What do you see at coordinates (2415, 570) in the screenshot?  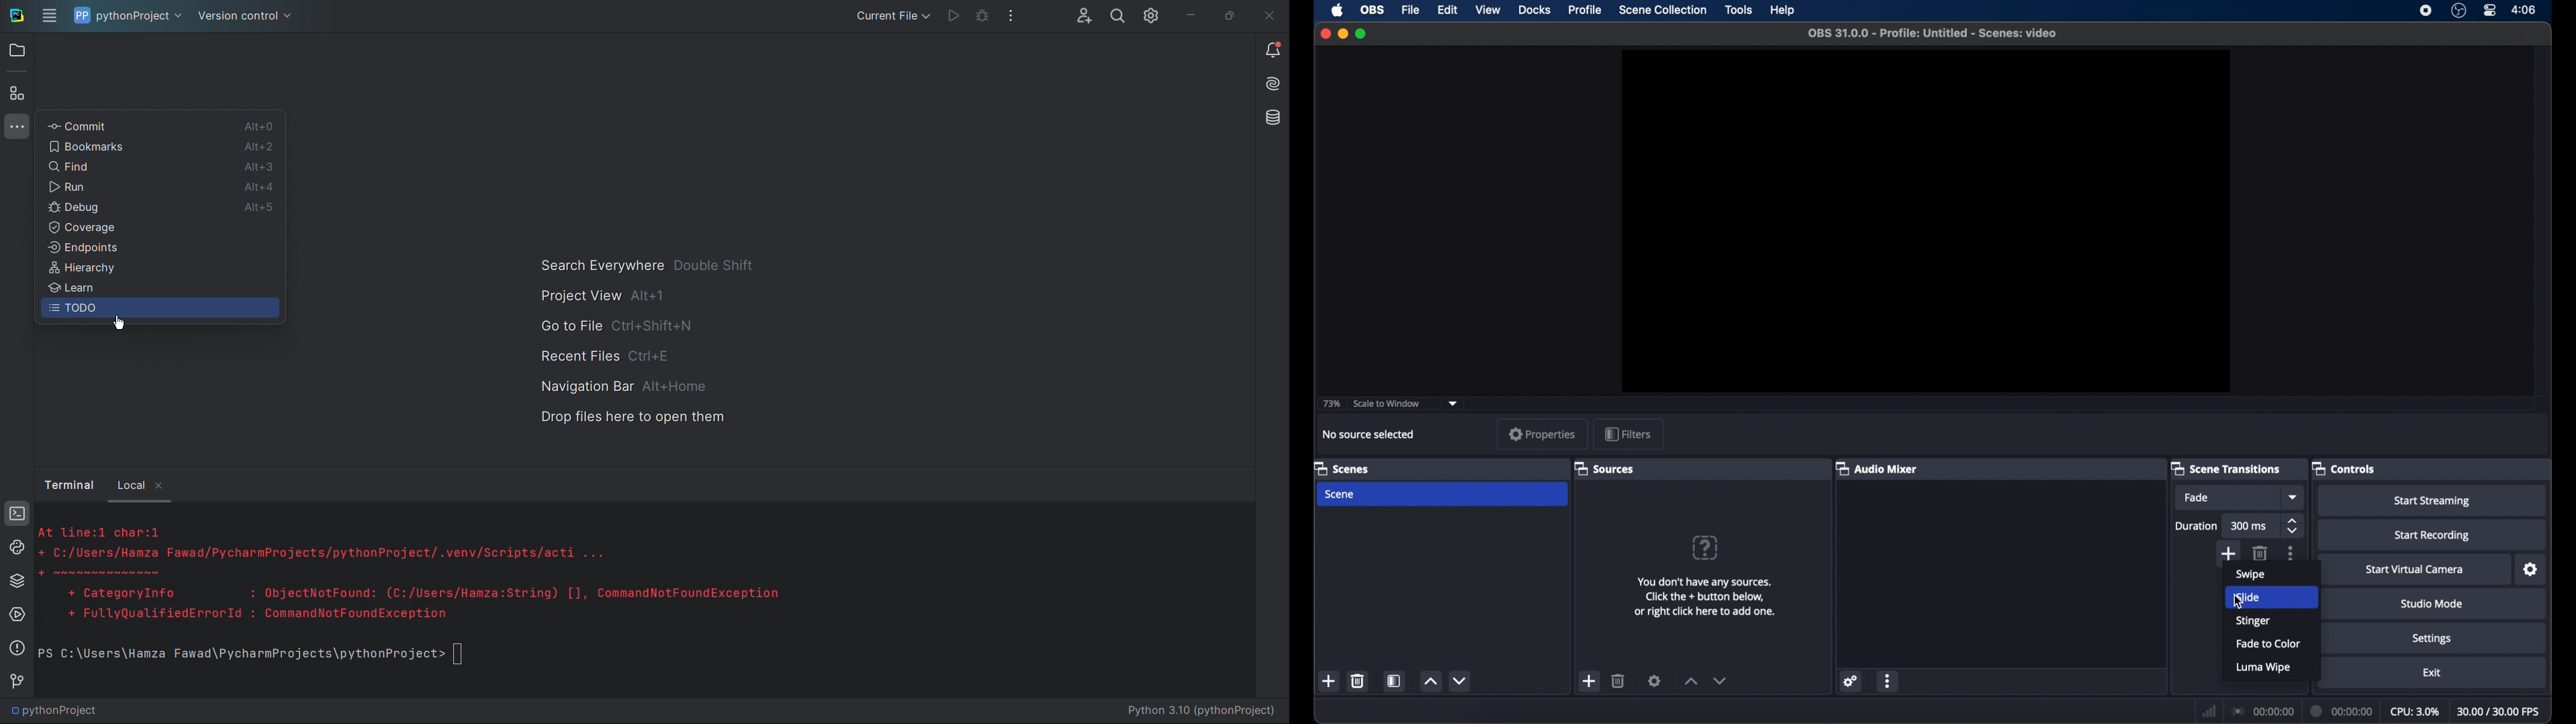 I see `start virtual camera` at bounding box center [2415, 570].